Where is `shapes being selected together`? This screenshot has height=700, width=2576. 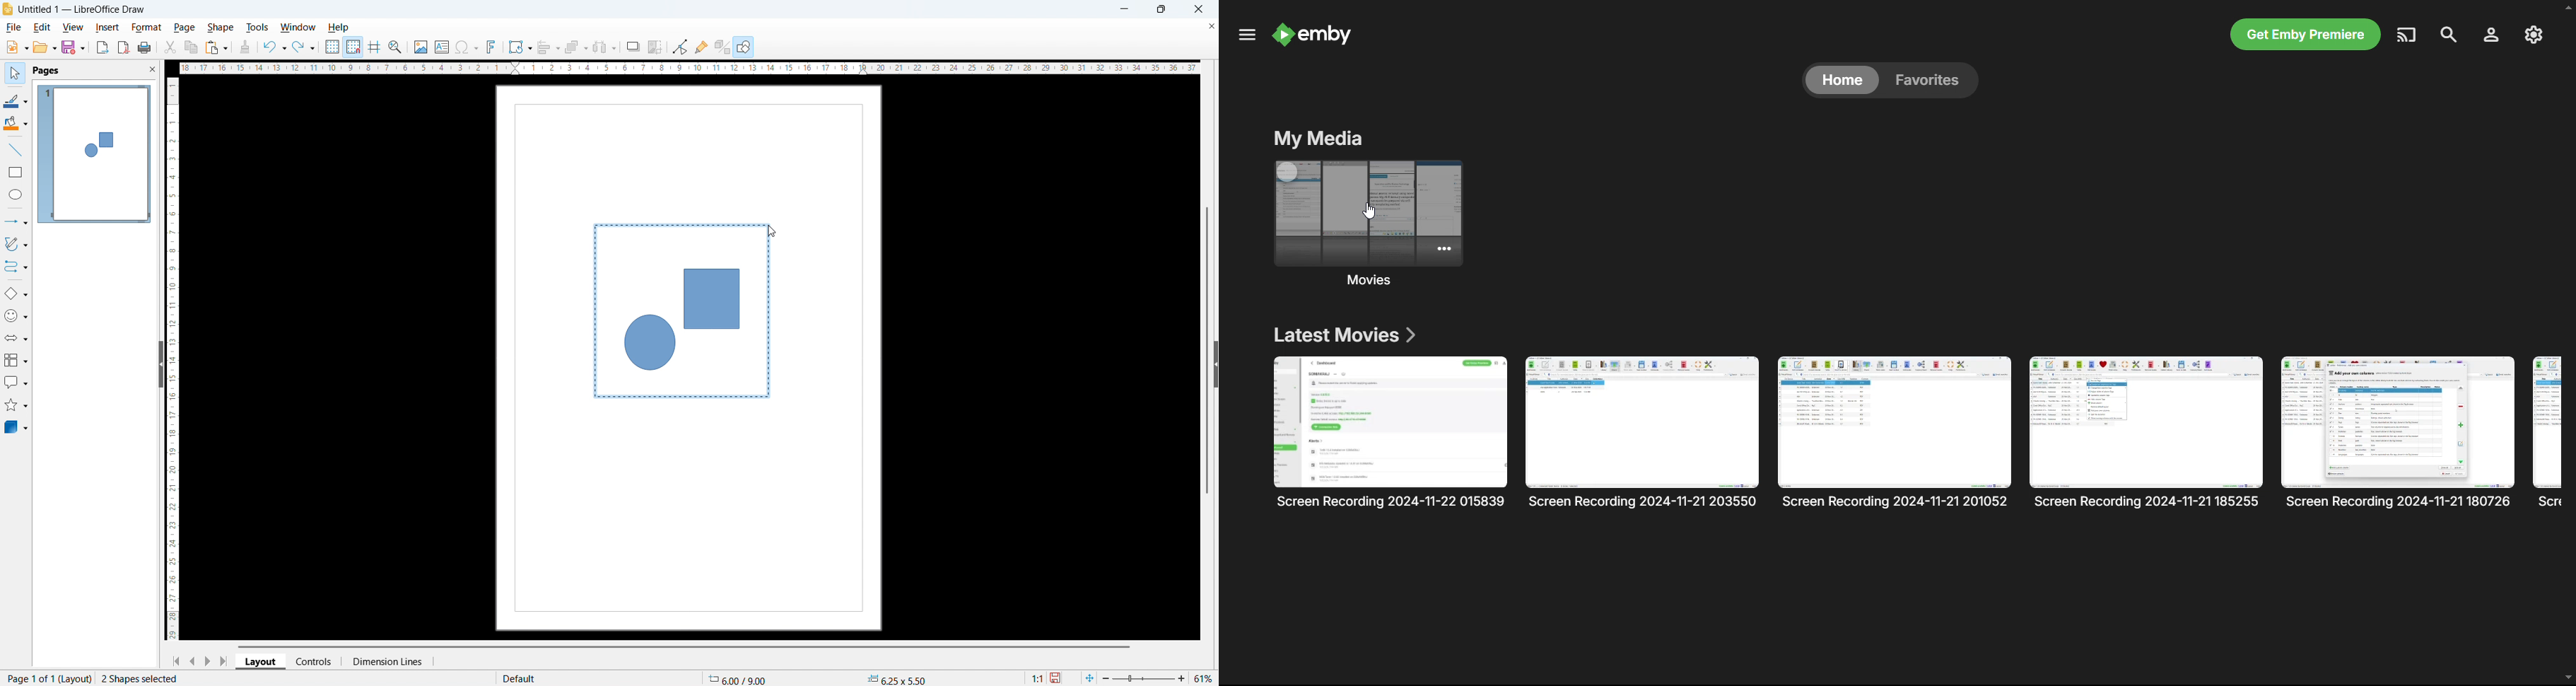
shapes being selected together is located at coordinates (680, 311).